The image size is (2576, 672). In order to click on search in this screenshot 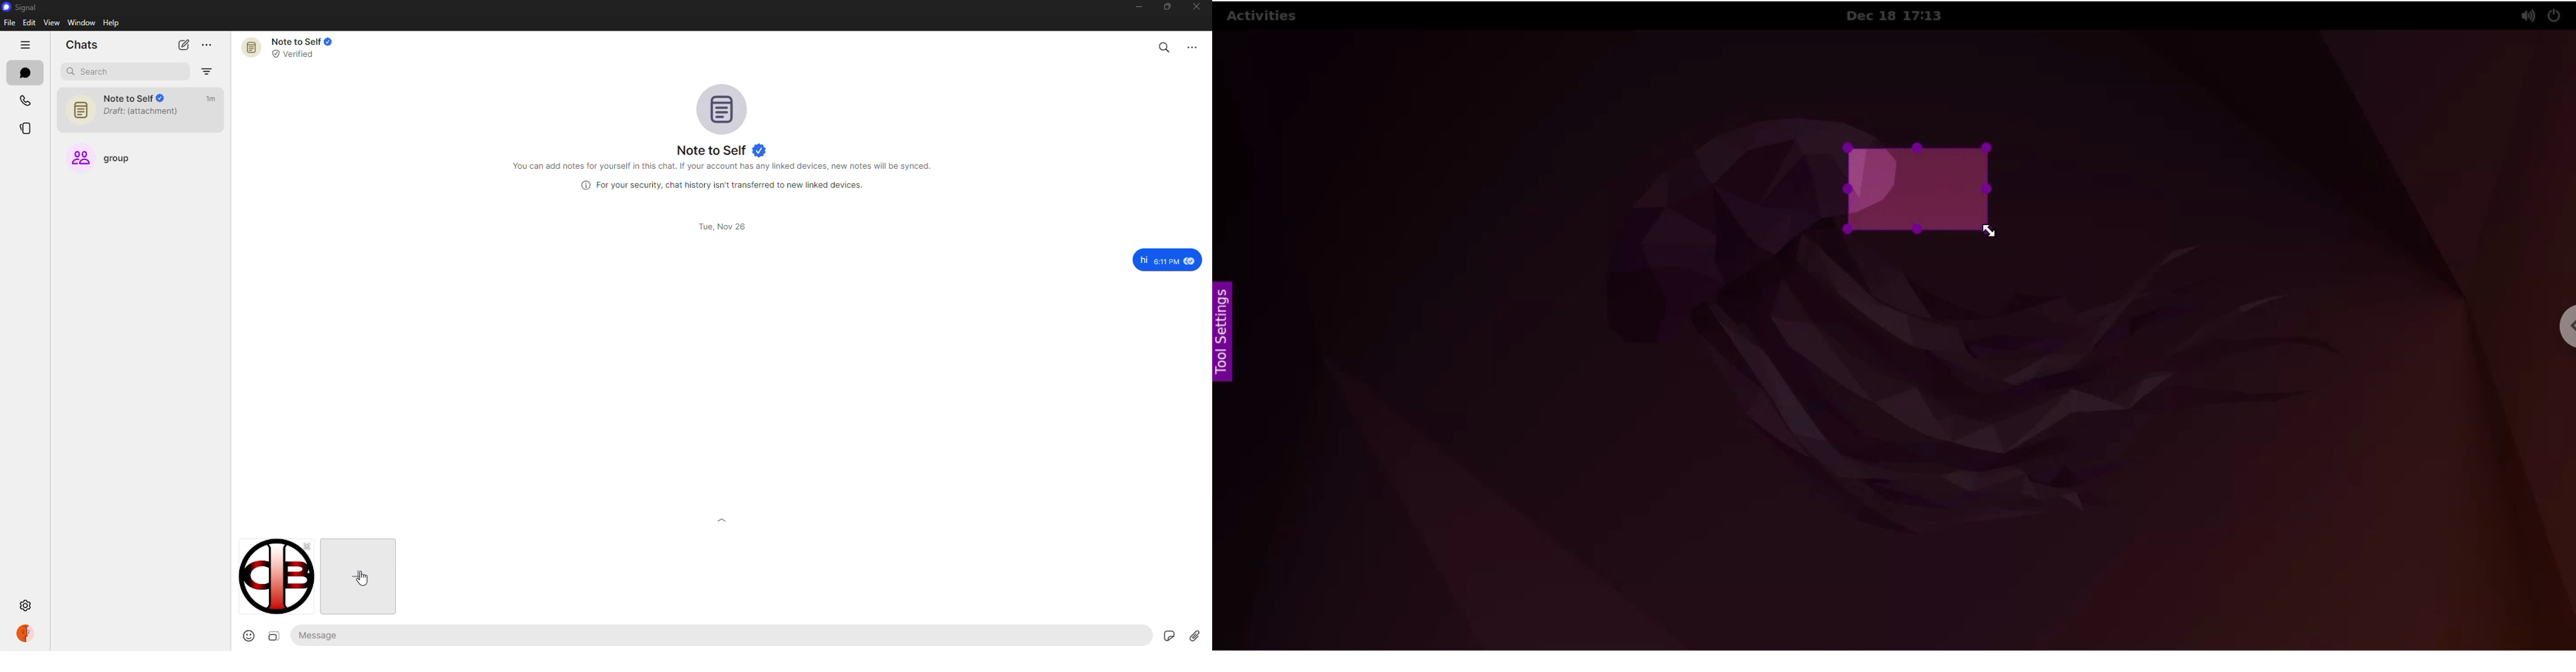, I will do `click(1163, 46)`.